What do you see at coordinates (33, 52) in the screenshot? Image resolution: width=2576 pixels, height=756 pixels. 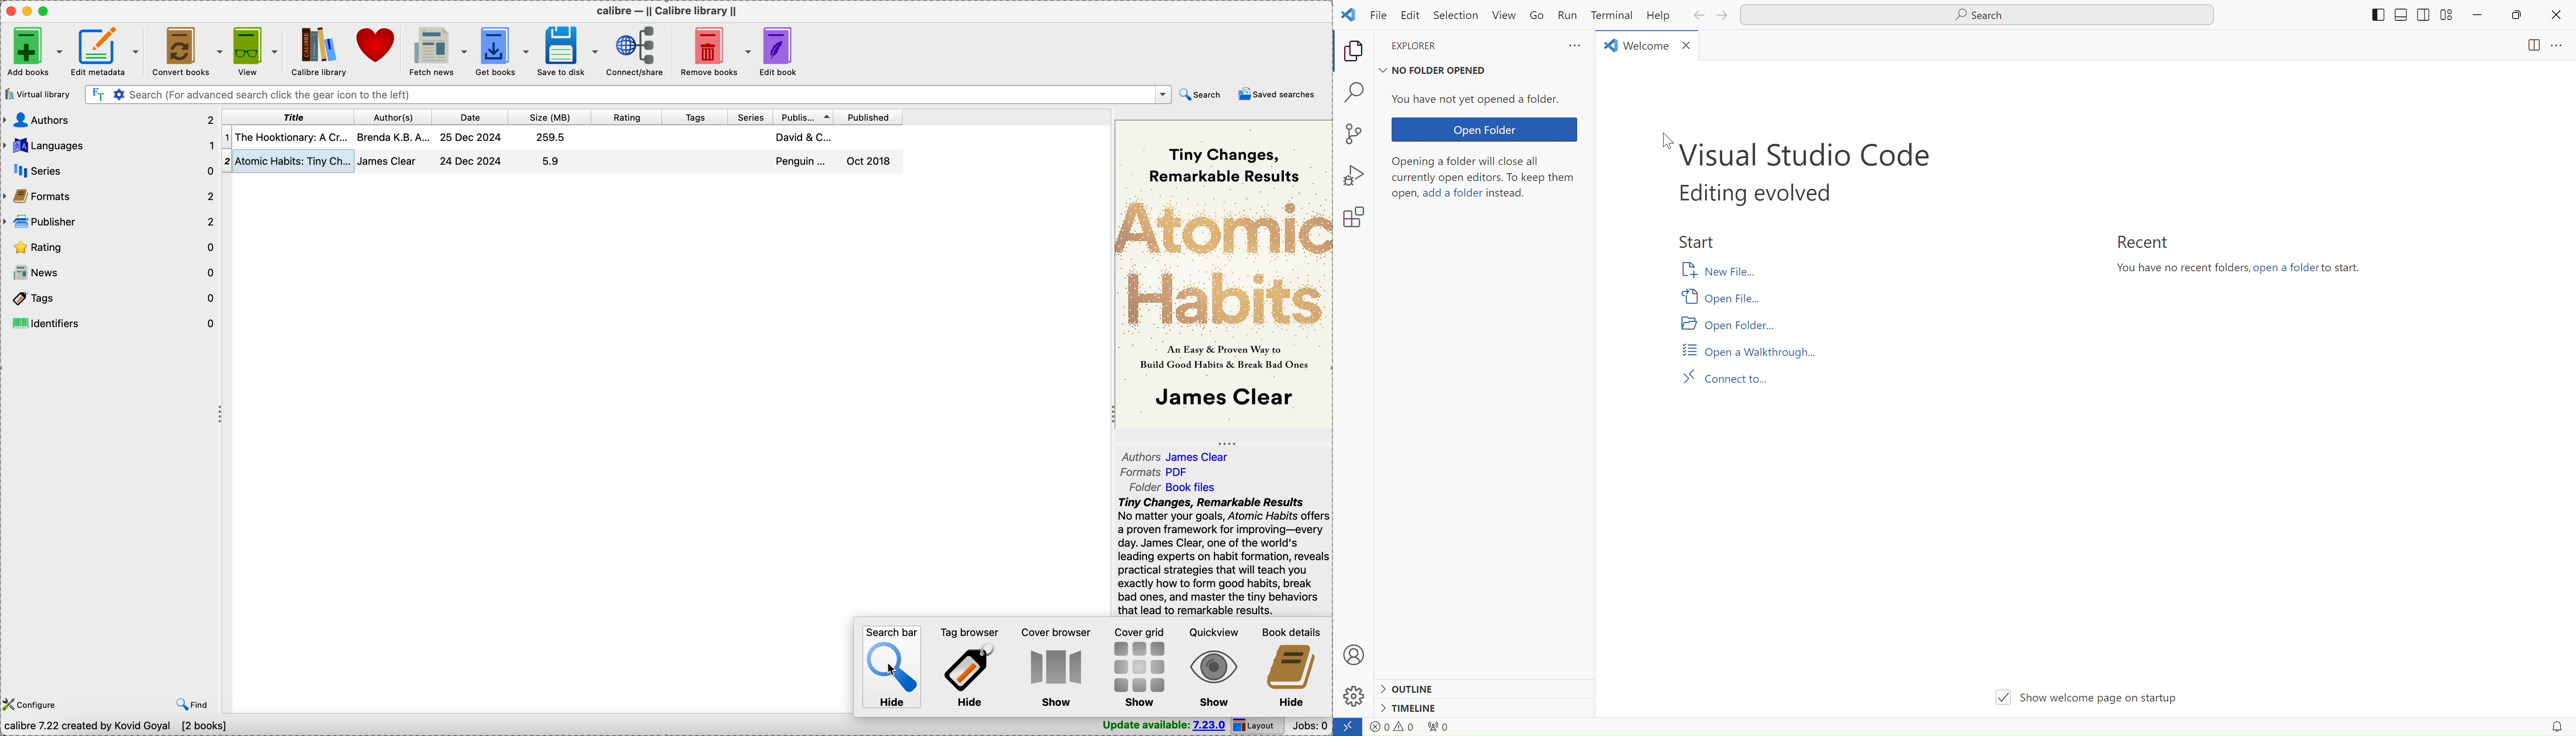 I see `Add books` at bounding box center [33, 52].